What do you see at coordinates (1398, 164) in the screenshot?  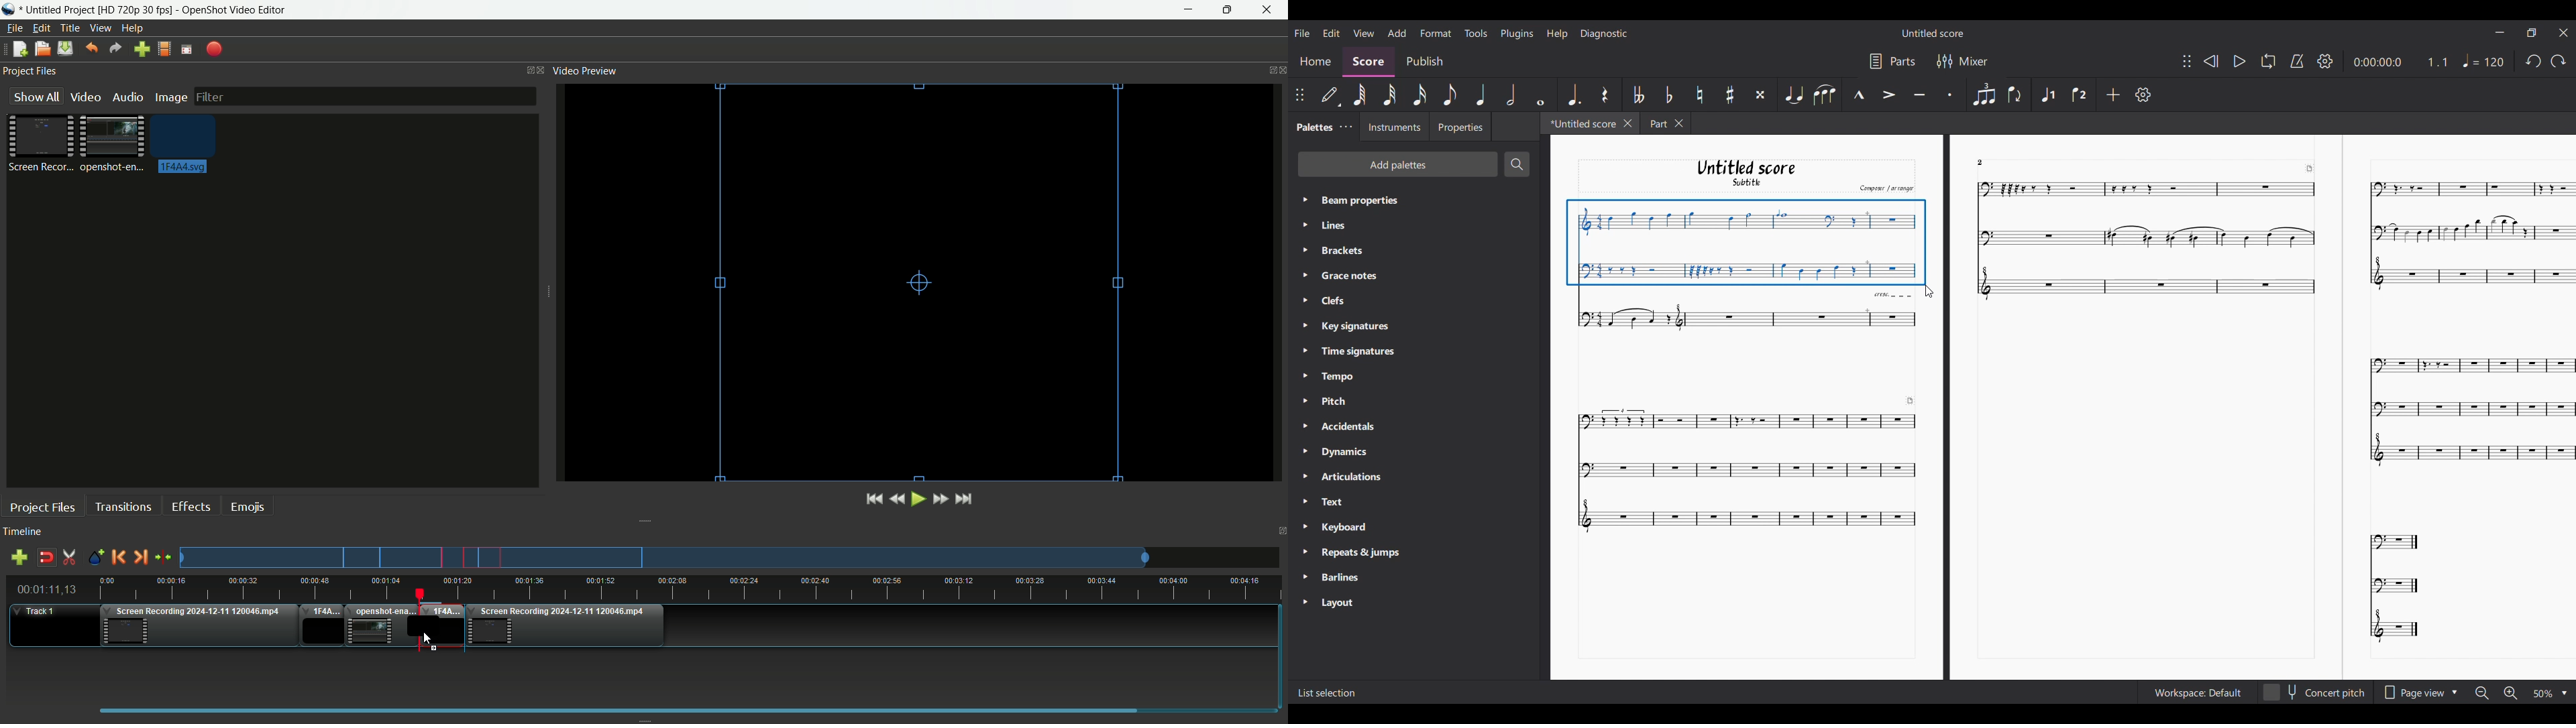 I see `Add palette` at bounding box center [1398, 164].